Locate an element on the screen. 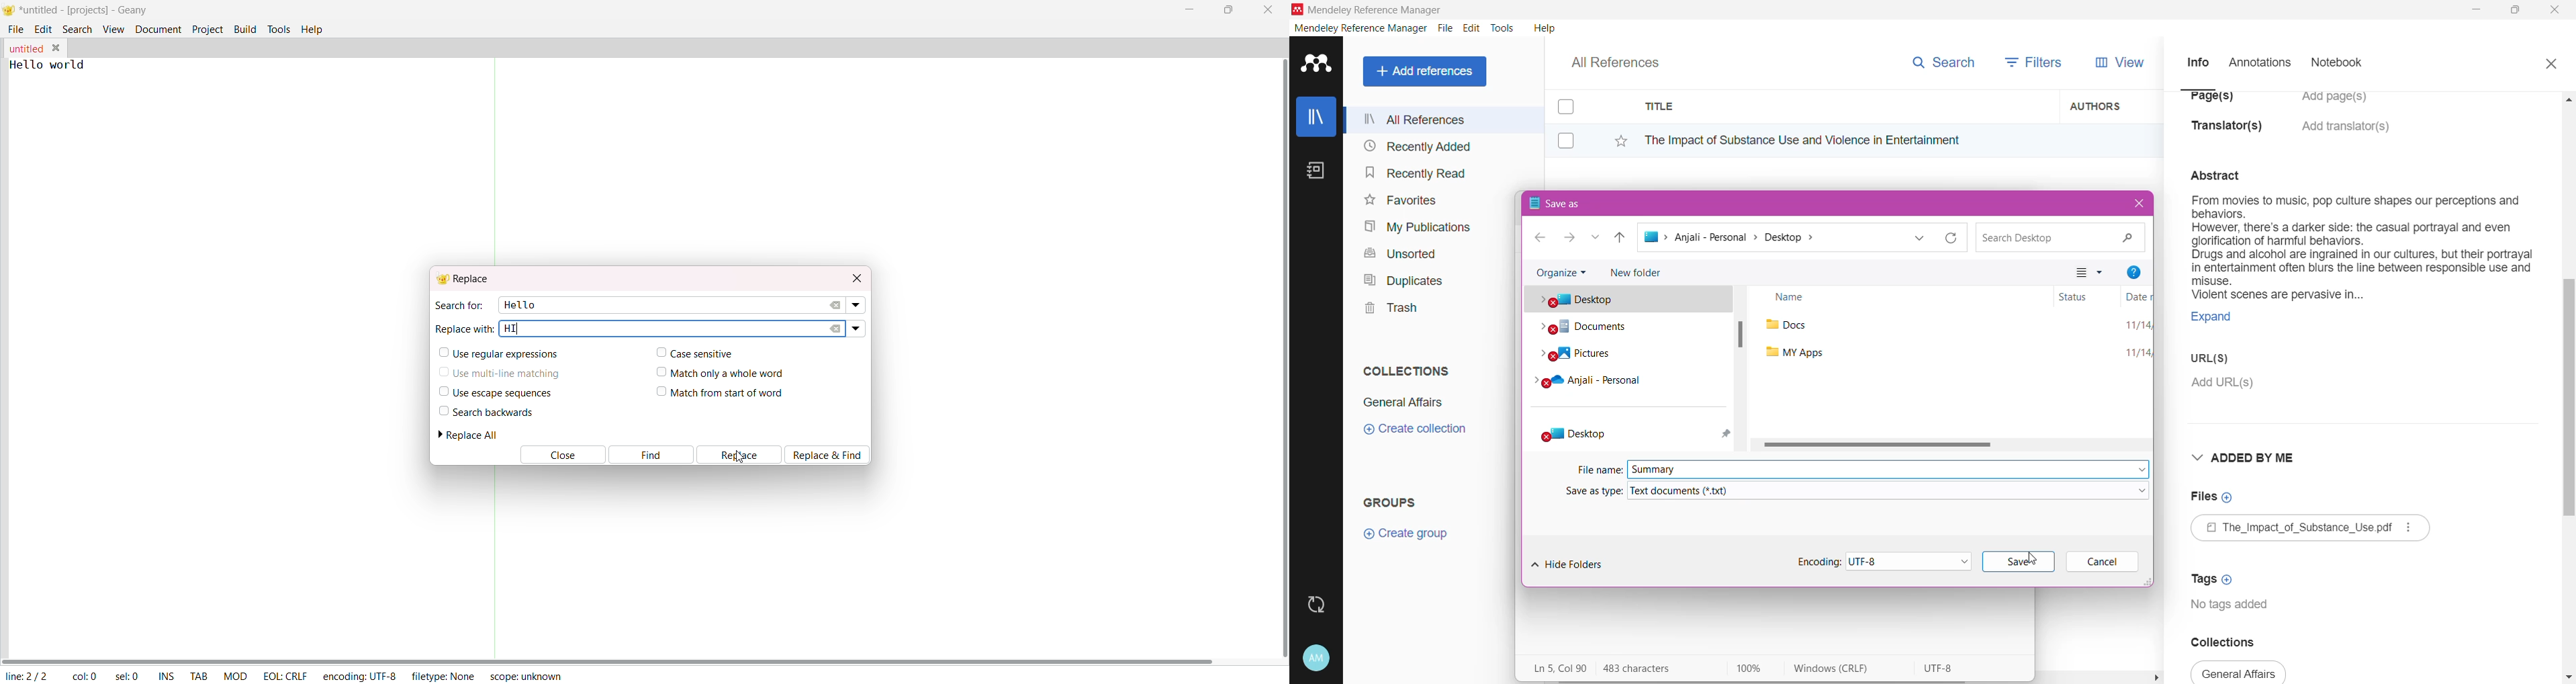 The image size is (2576, 700). help is located at coordinates (316, 28).